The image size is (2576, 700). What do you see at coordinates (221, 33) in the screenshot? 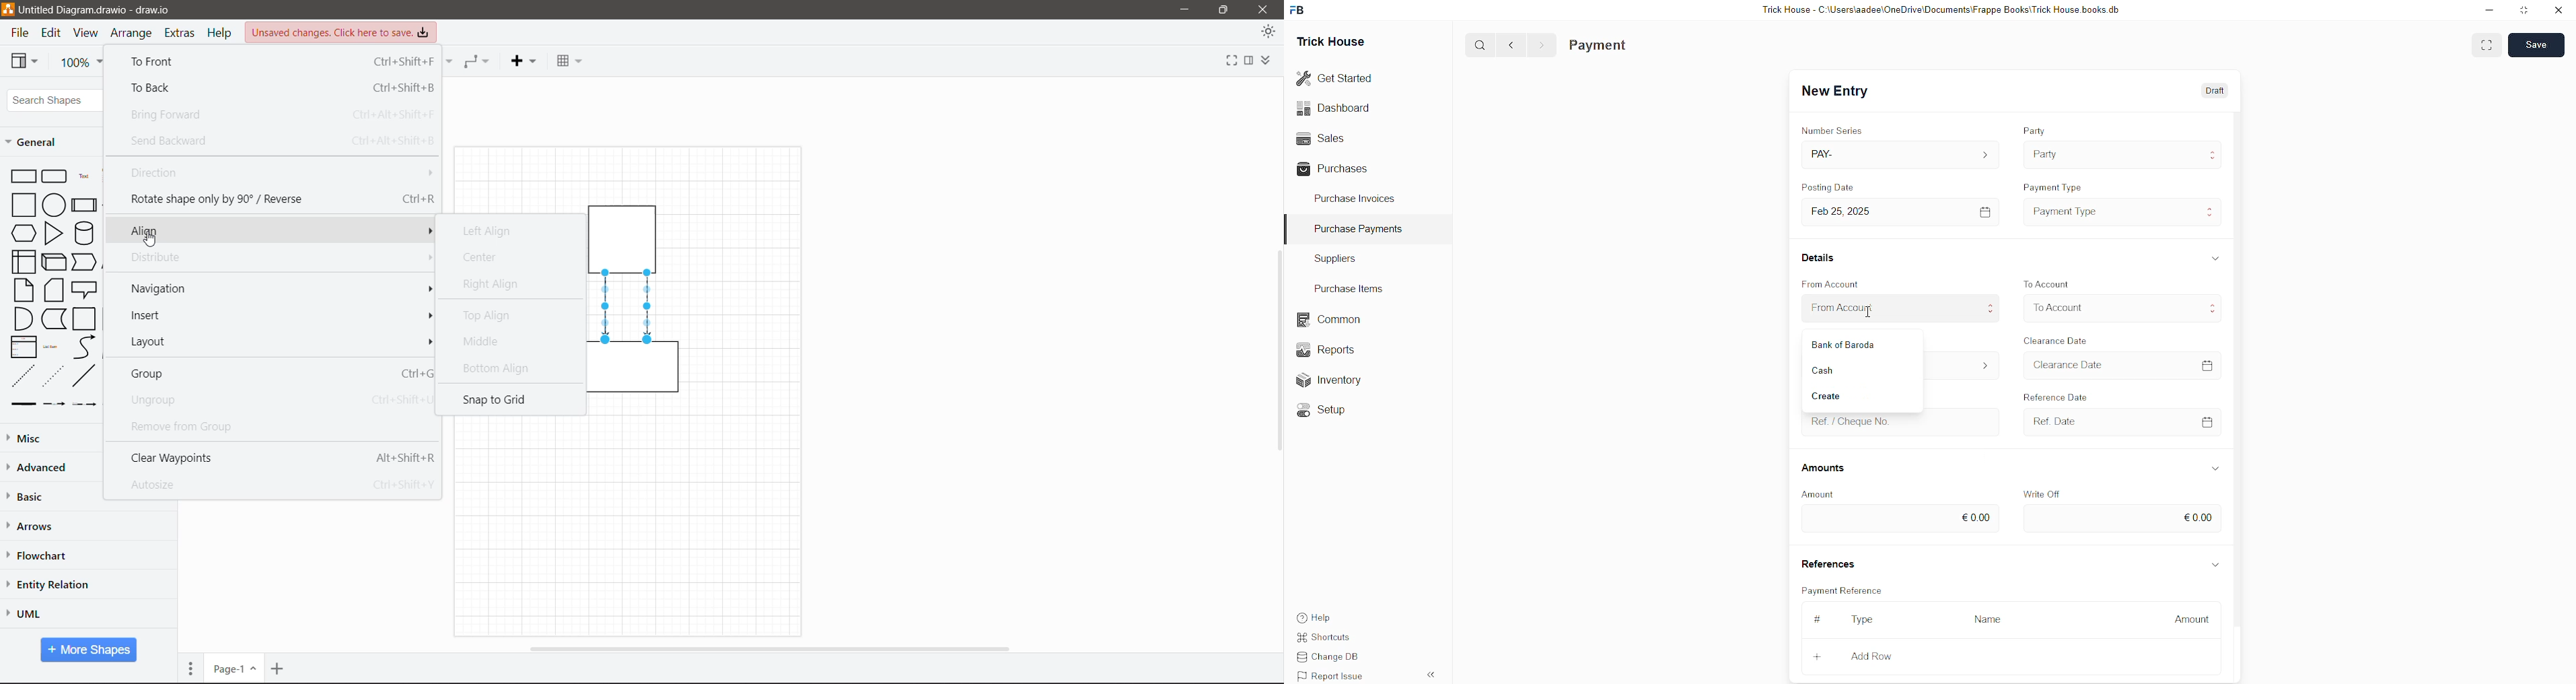
I see `Help` at bounding box center [221, 33].